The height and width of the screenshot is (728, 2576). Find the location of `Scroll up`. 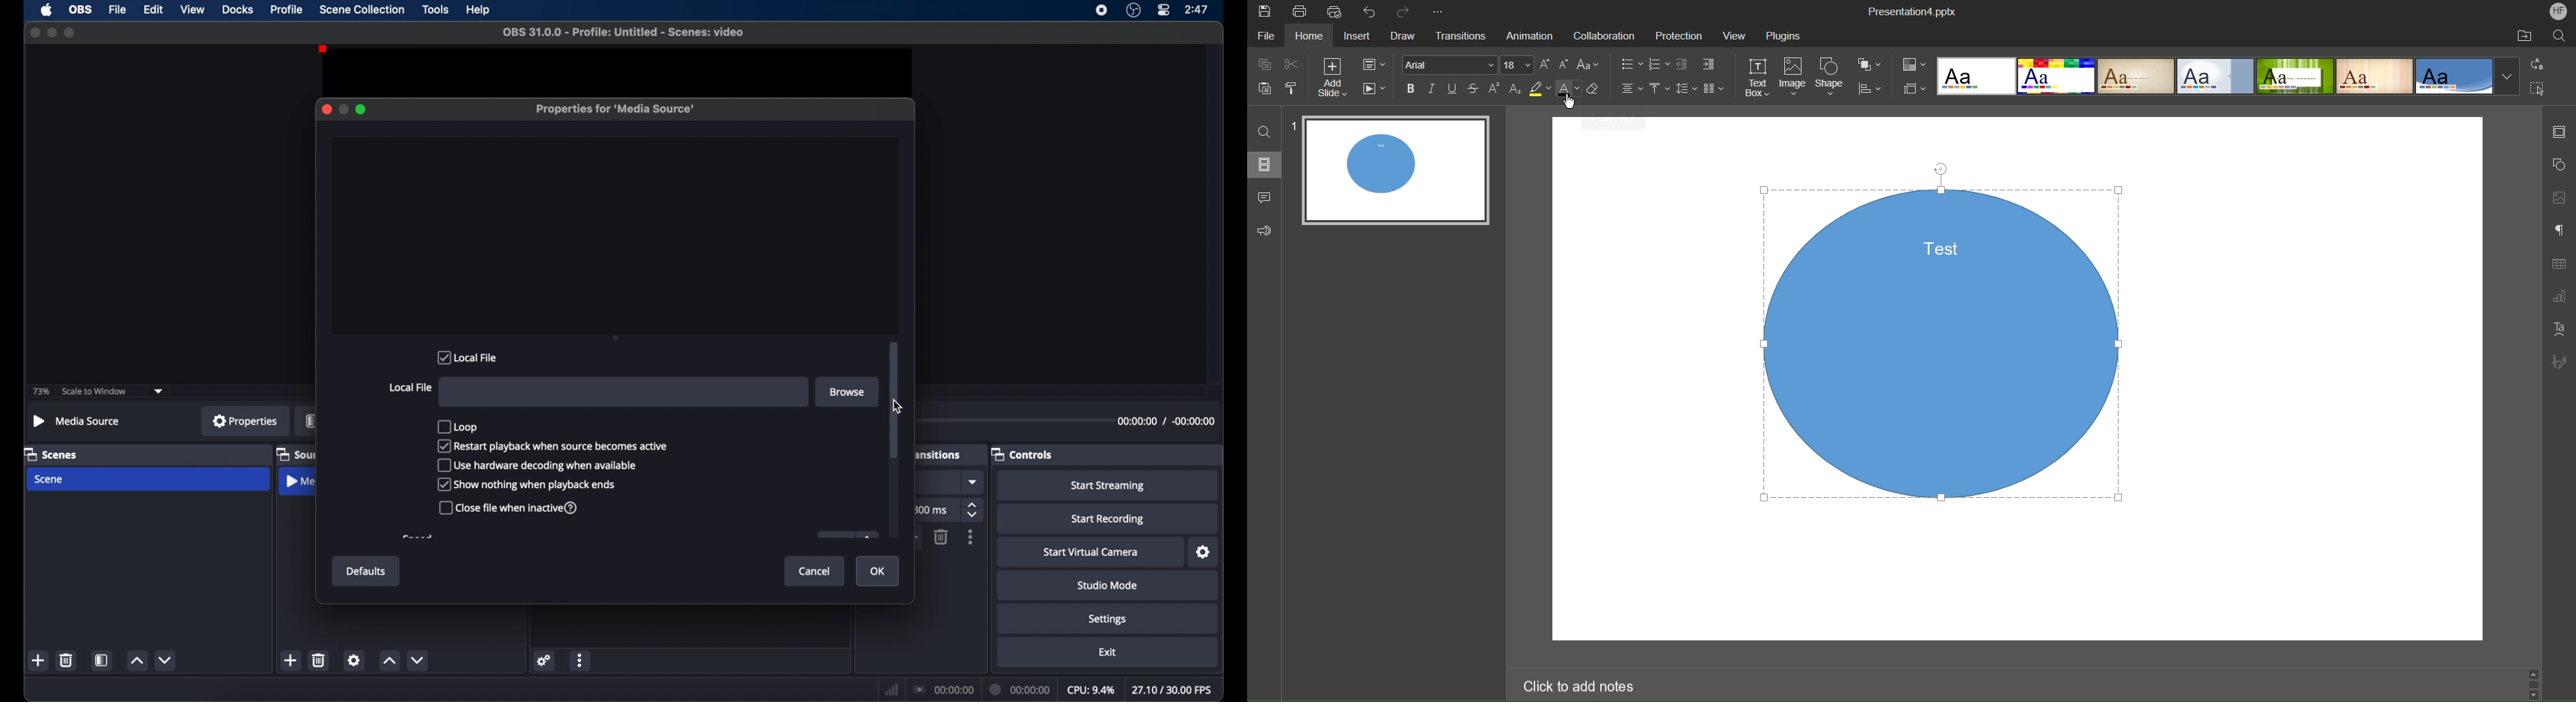

Scroll up is located at coordinates (2534, 671).